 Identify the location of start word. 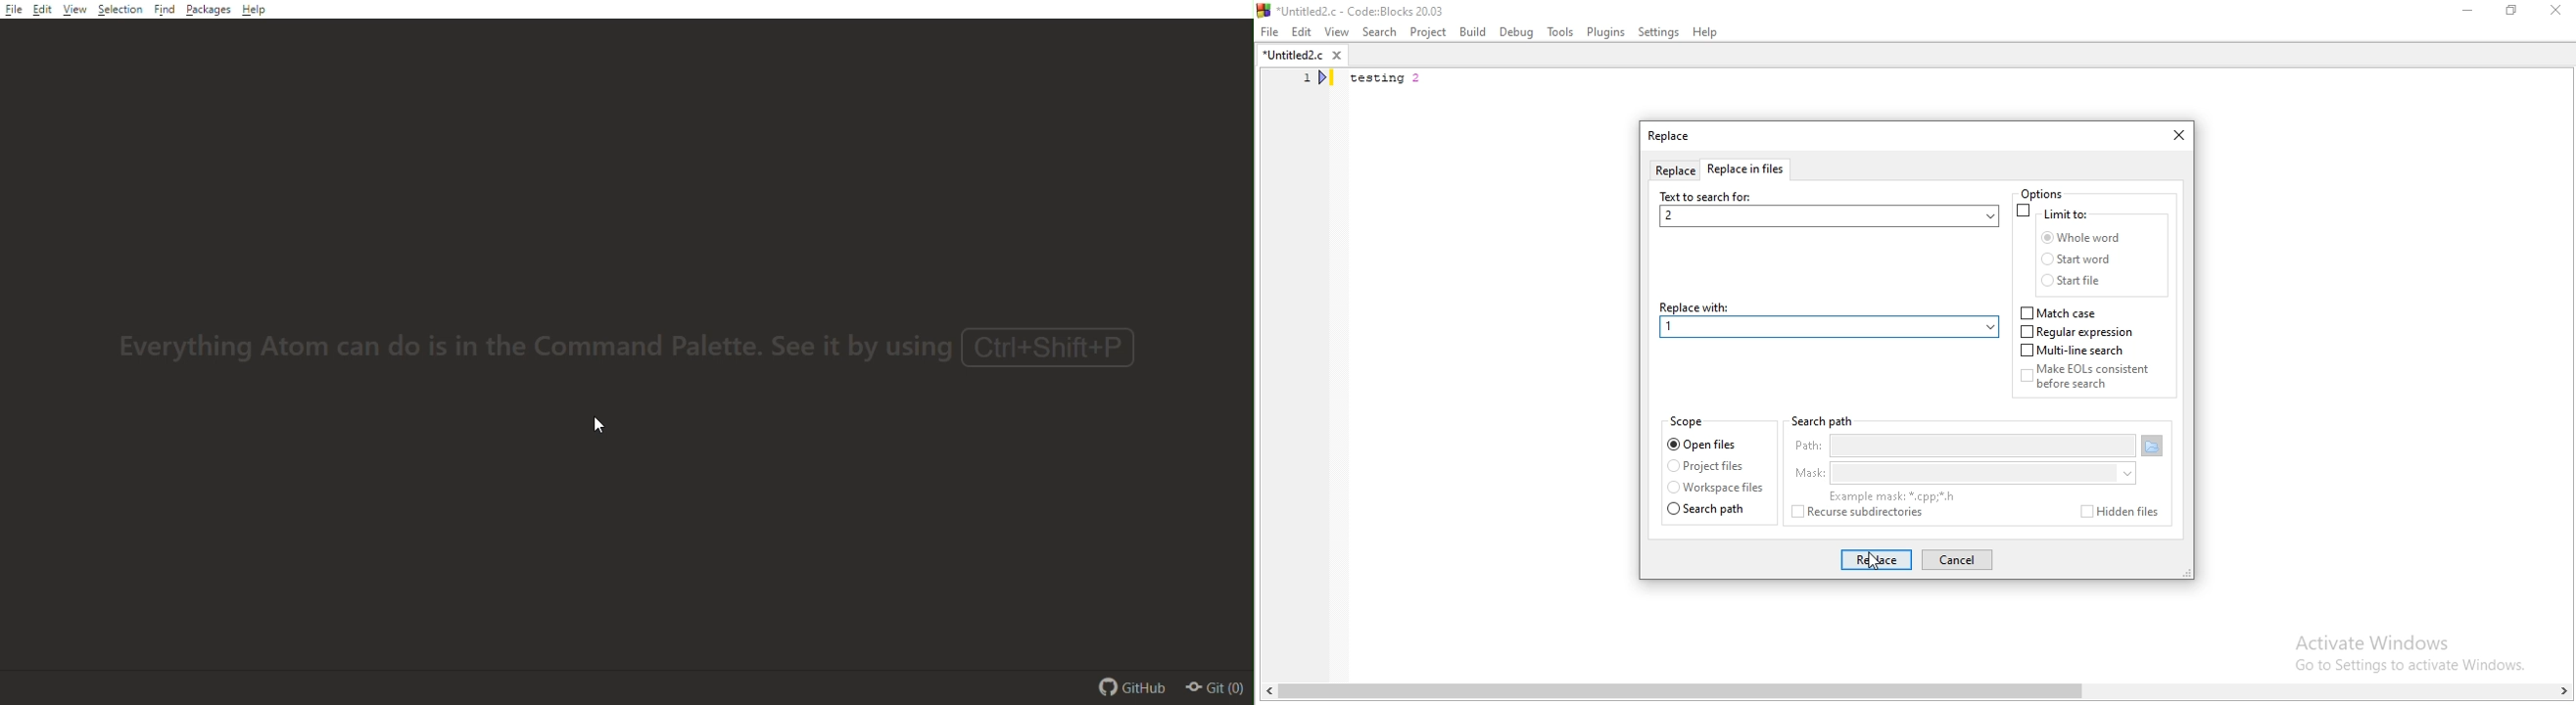
(2079, 260).